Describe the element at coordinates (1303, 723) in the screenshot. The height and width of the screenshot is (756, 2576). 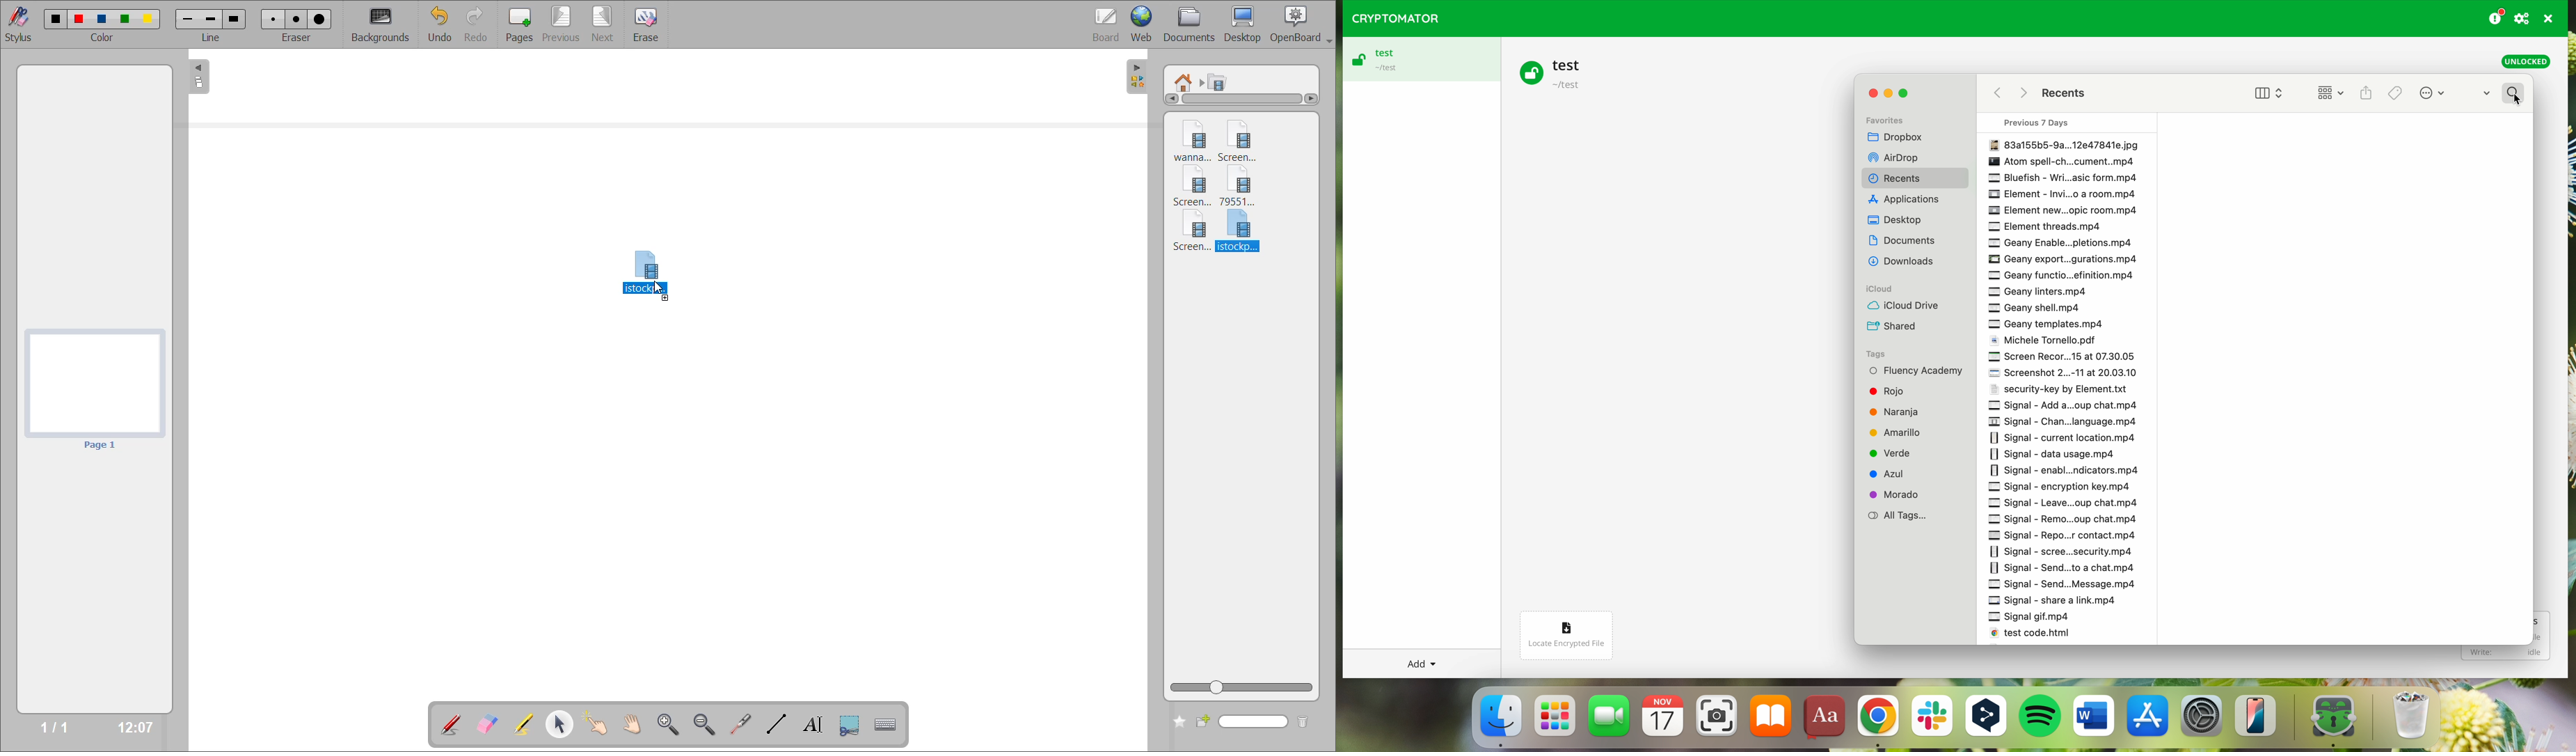
I see `delete` at that location.